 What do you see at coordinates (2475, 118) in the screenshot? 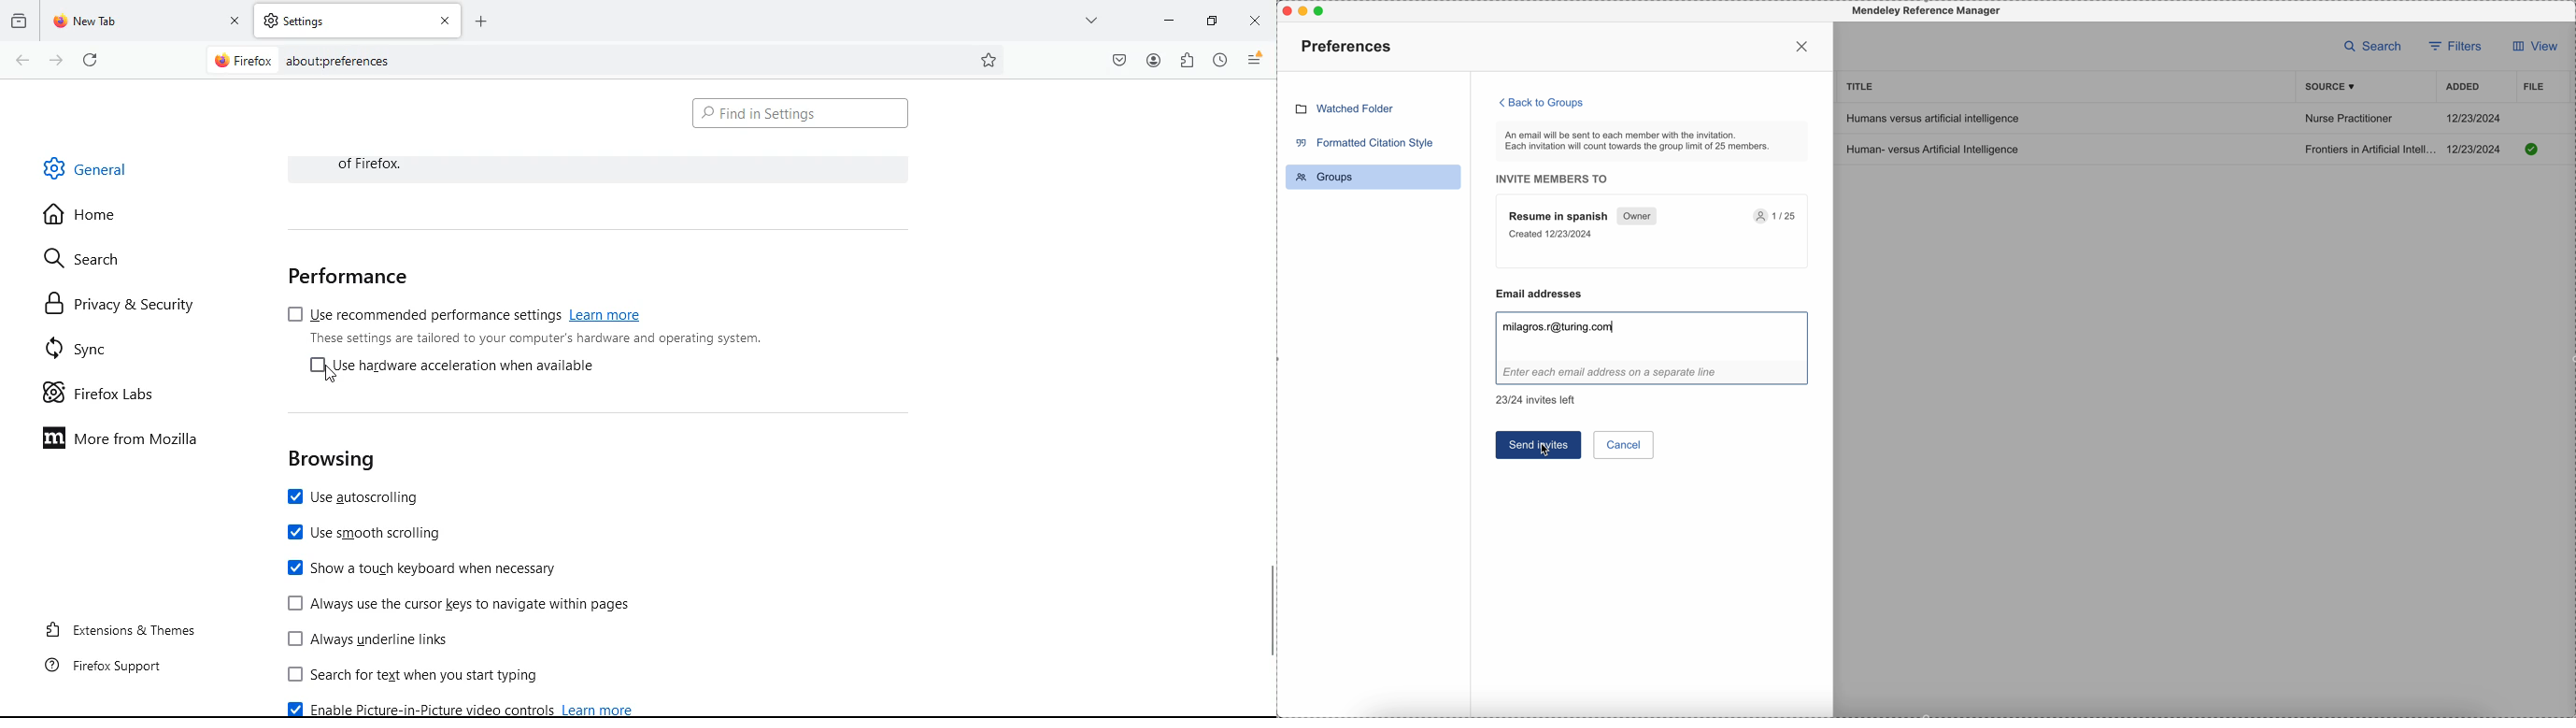
I see `12/23/2024` at bounding box center [2475, 118].